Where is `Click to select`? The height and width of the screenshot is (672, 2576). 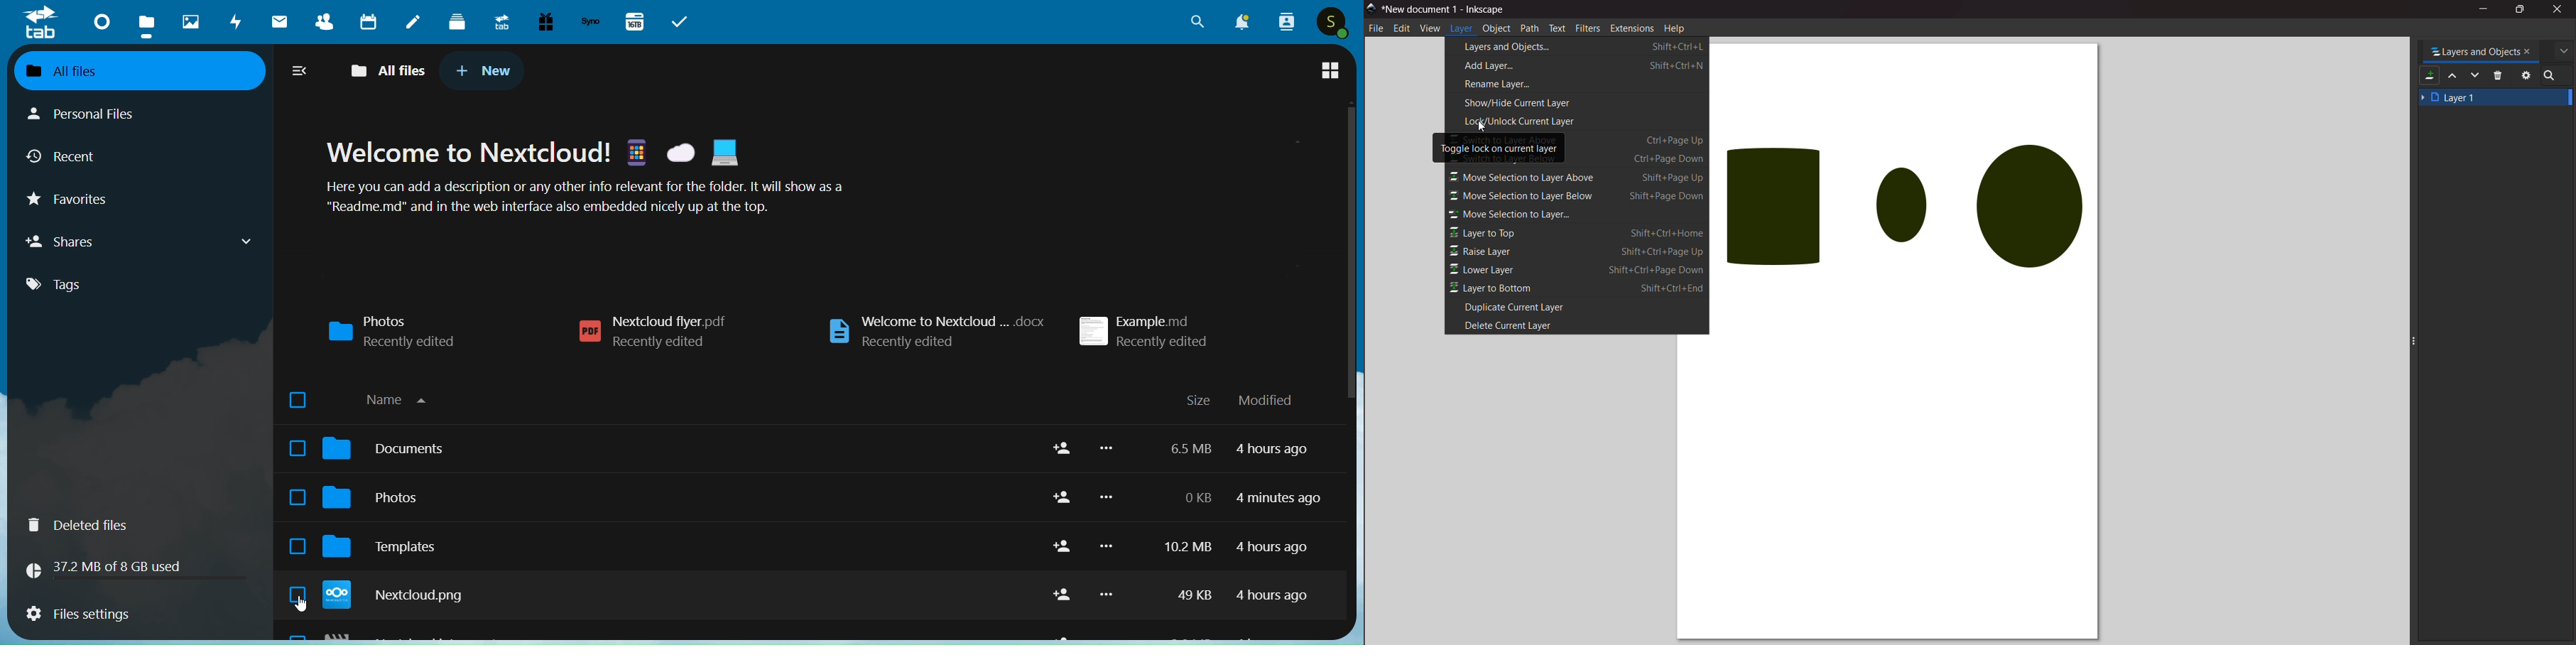 Click to select is located at coordinates (298, 448).